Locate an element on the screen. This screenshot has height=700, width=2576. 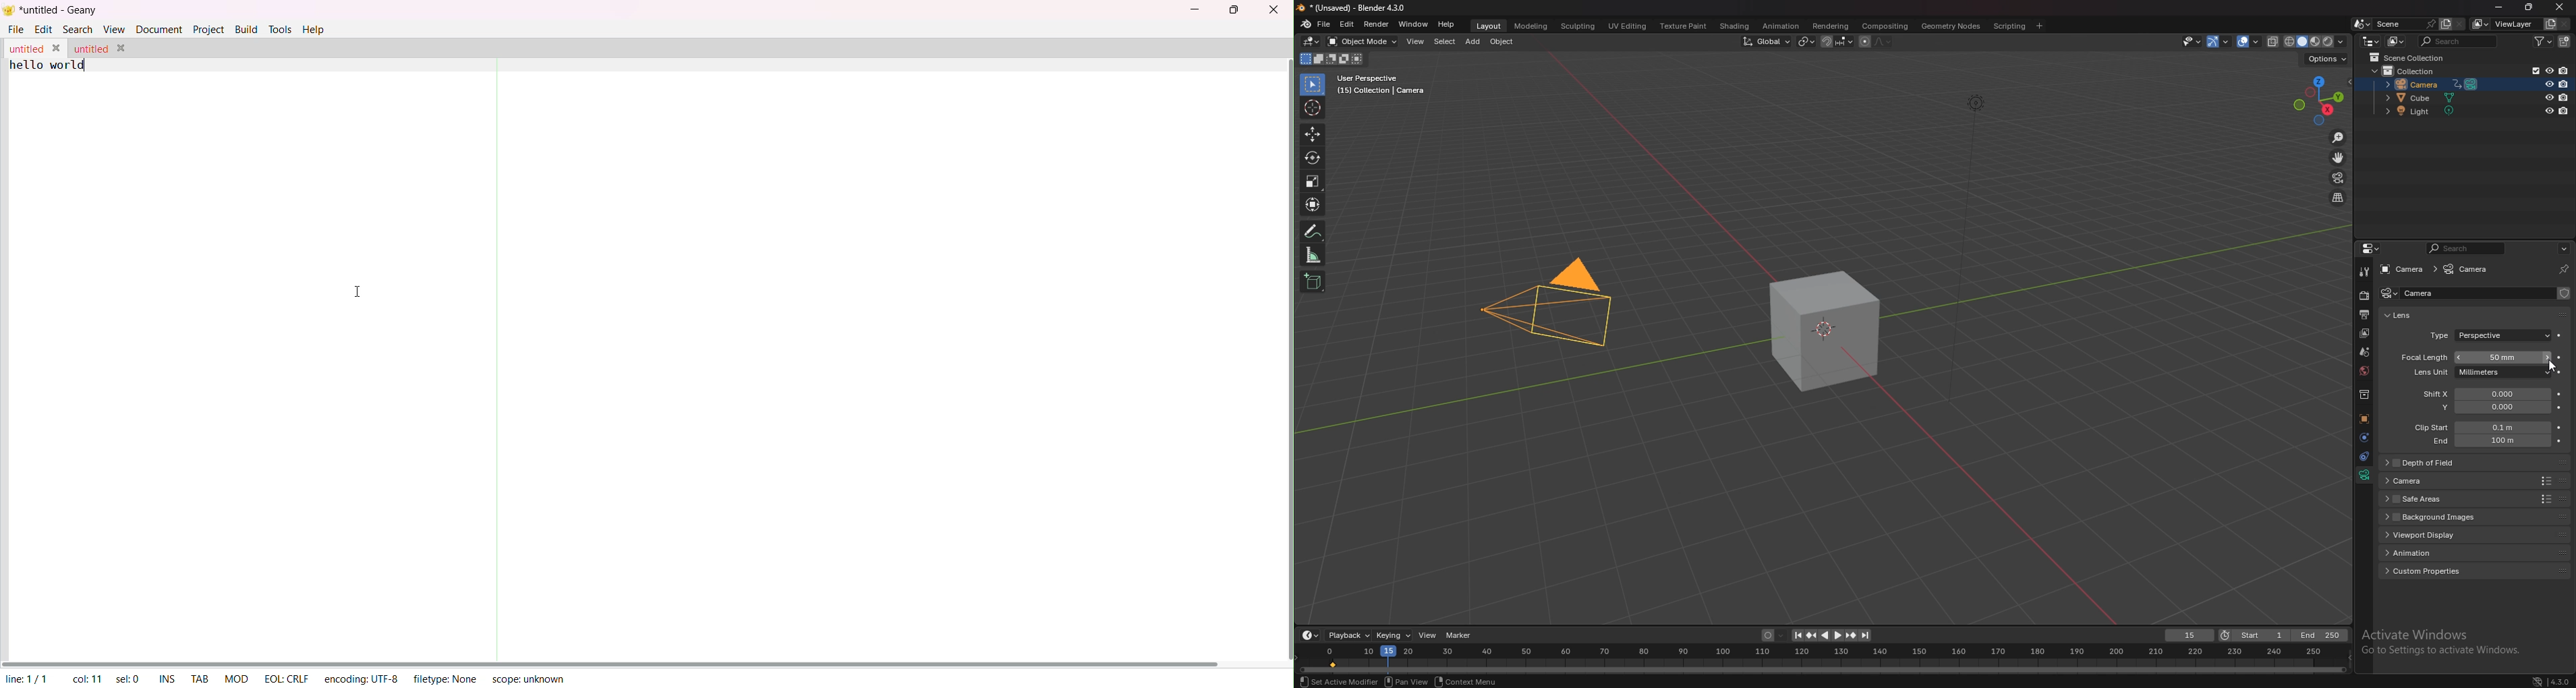
physics is located at coordinates (2363, 437).